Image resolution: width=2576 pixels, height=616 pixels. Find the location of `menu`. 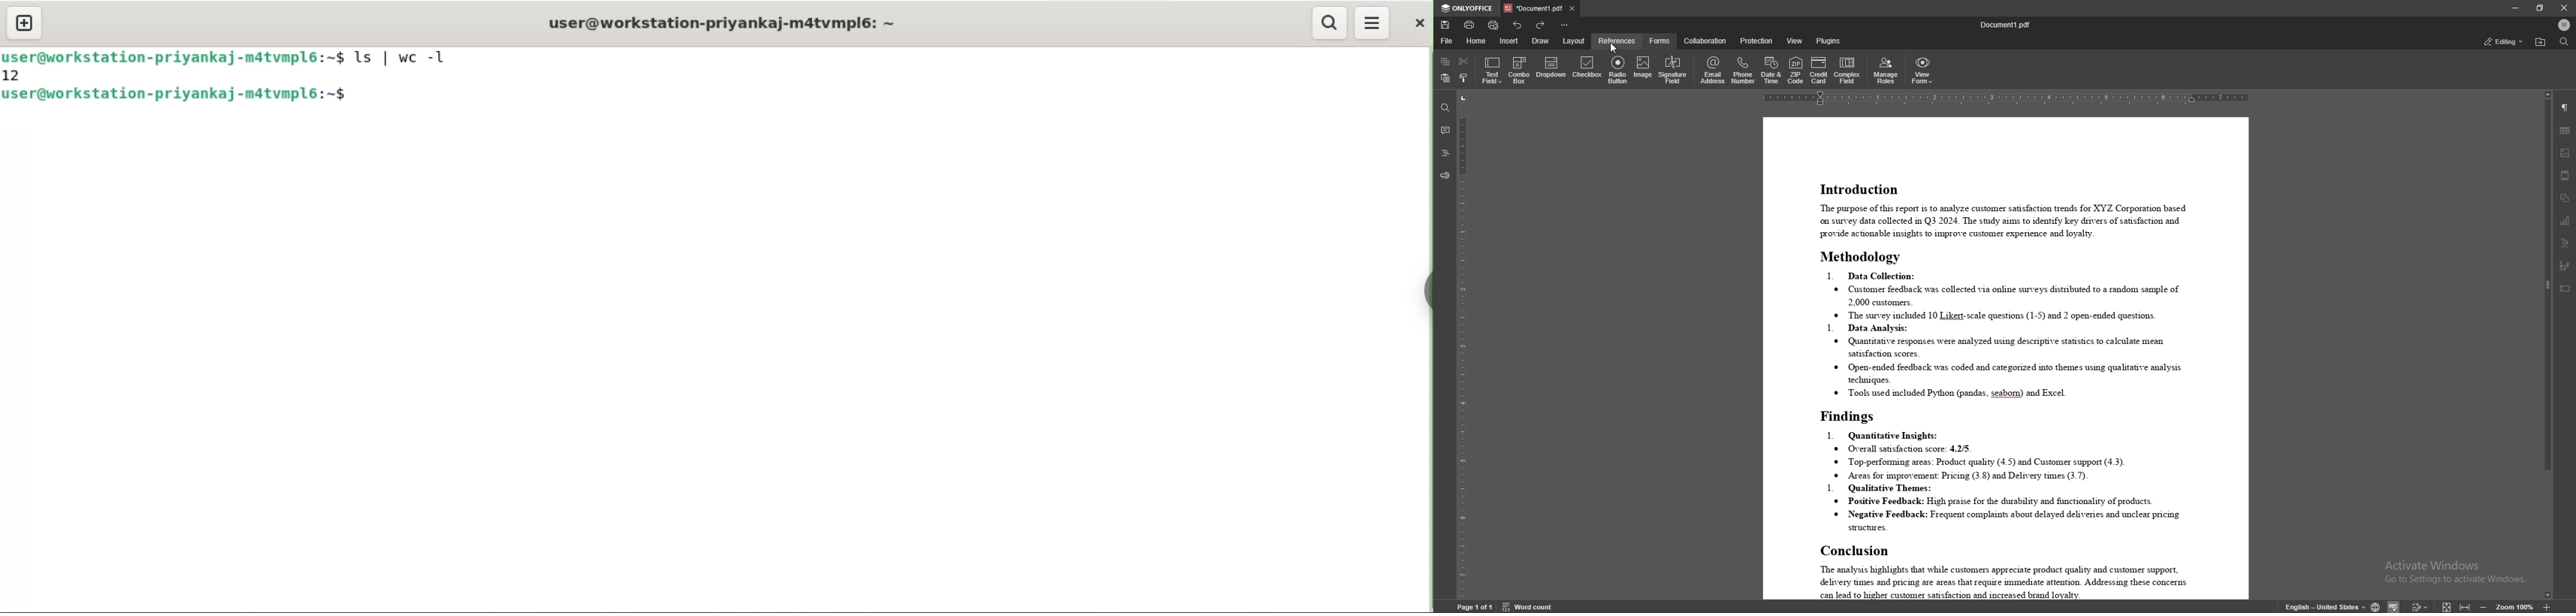

menu is located at coordinates (1373, 24).